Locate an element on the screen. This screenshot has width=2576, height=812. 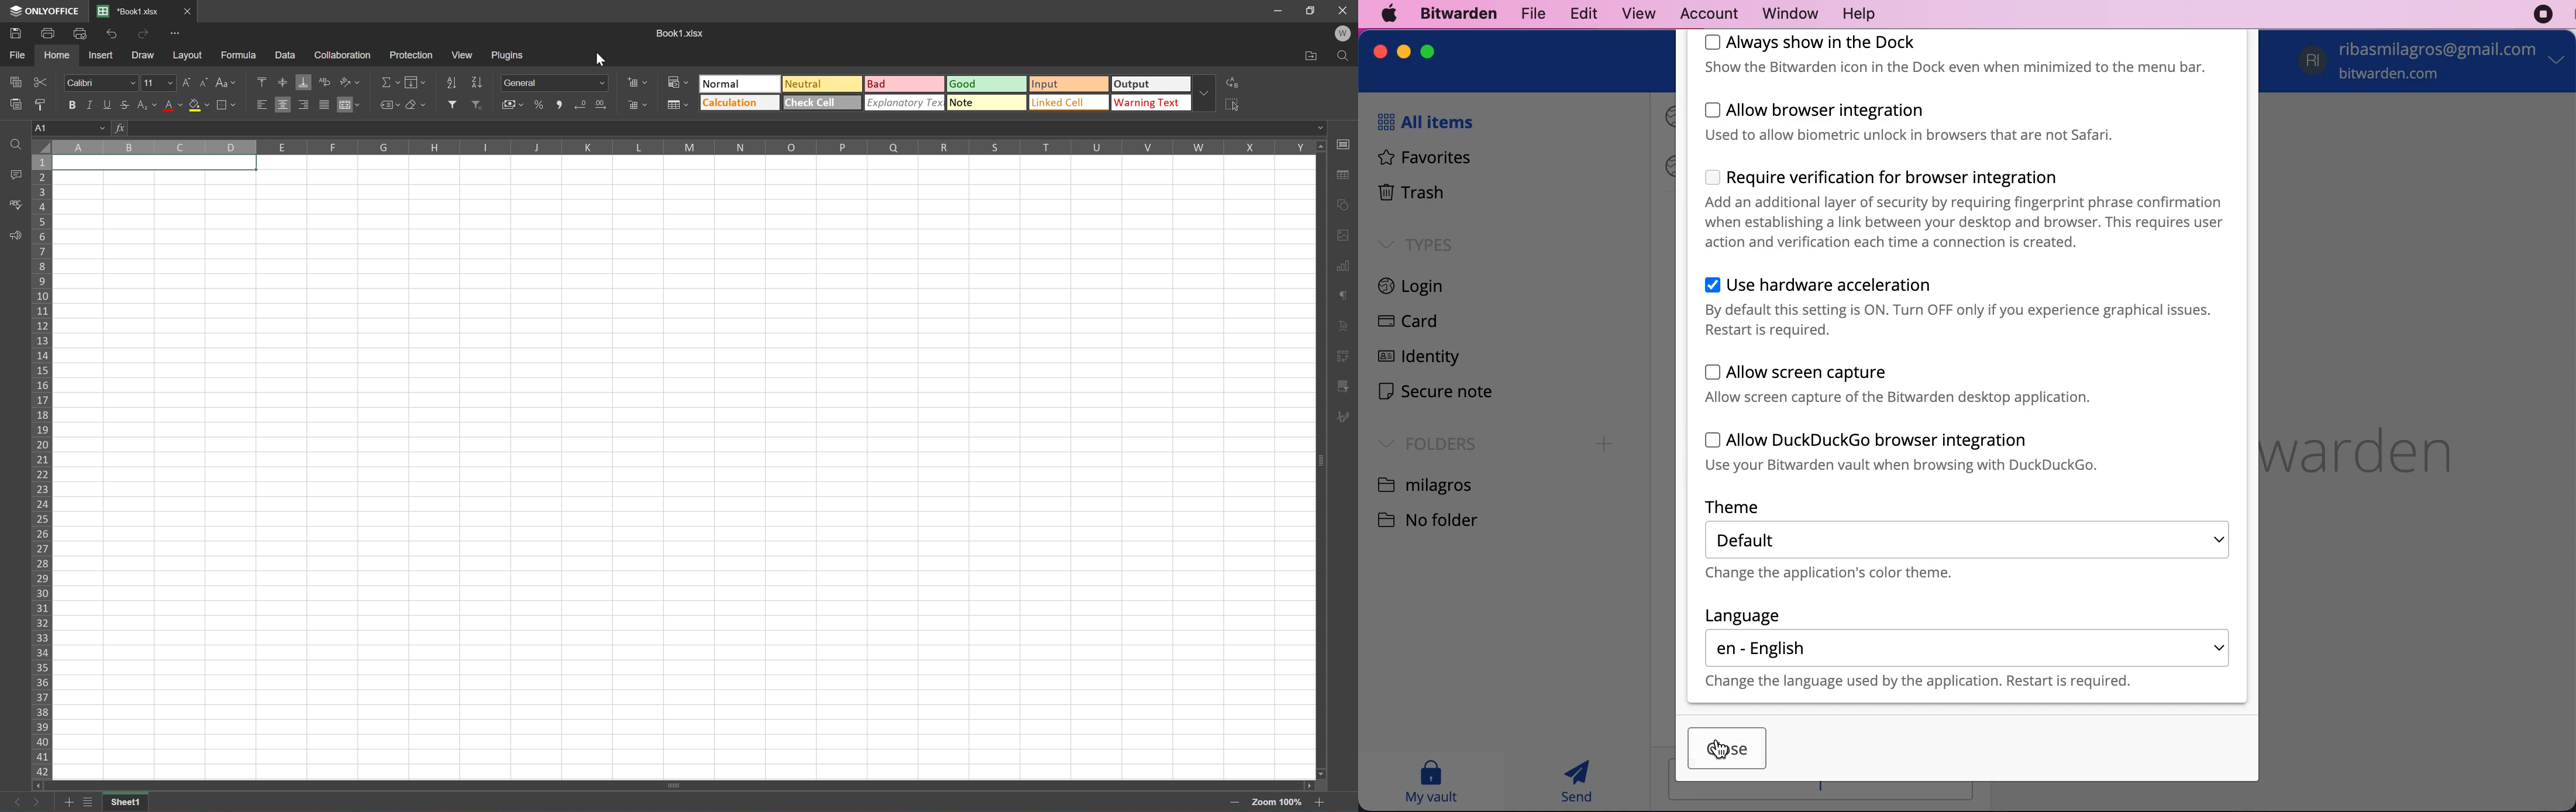
Italic is located at coordinates (93, 106).